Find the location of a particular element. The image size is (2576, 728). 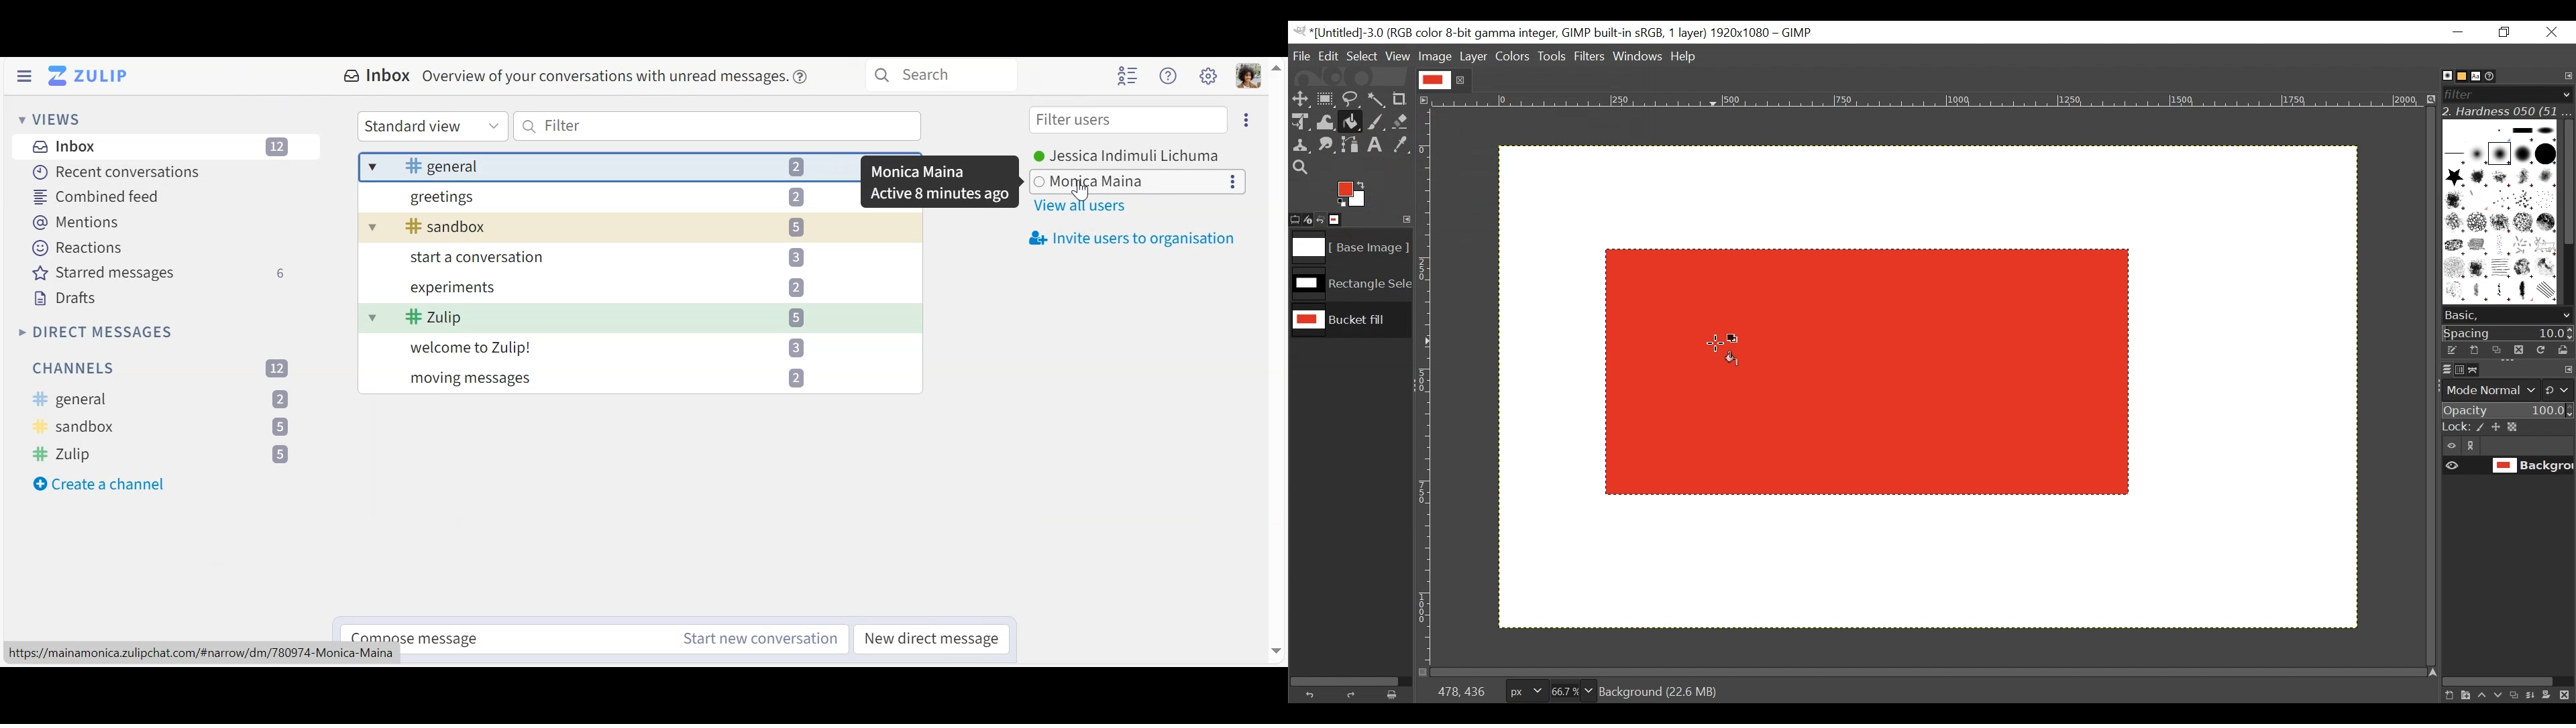

Go to Home View (Inbox) is located at coordinates (88, 76).